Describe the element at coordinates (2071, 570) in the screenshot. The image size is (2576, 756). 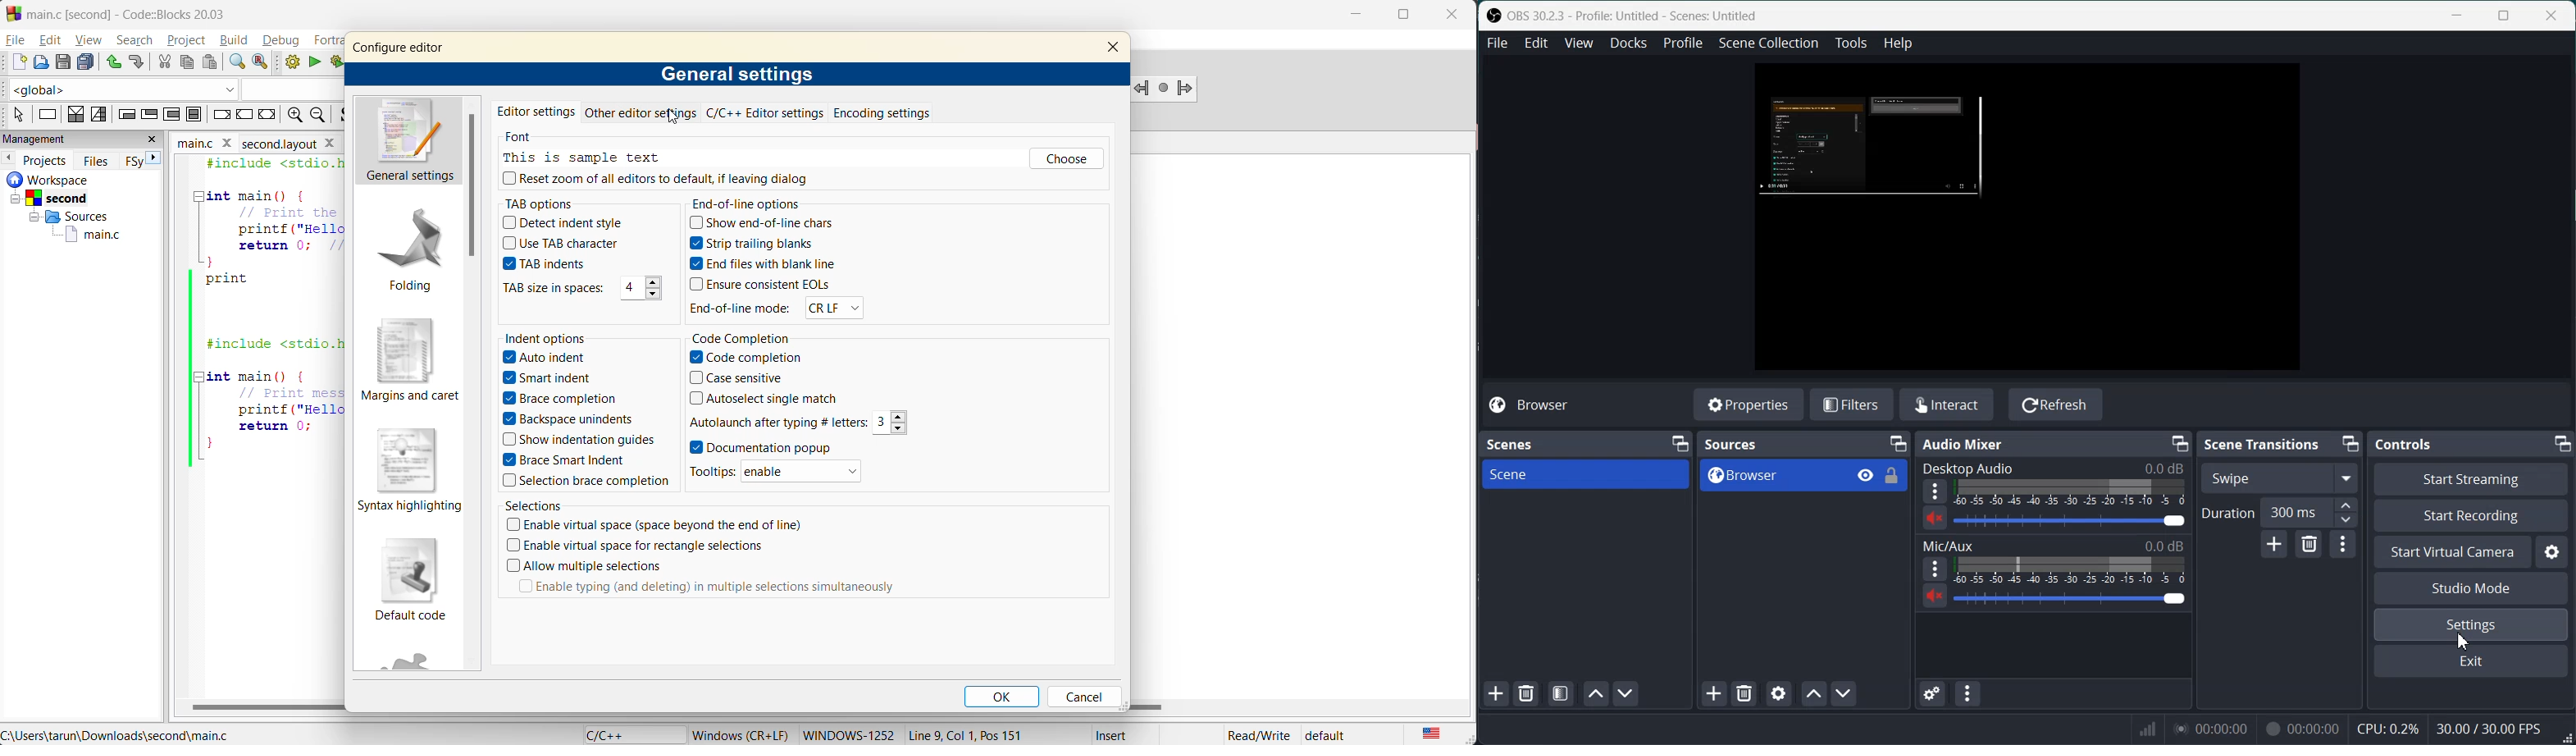
I see `Volume Indicator` at that location.